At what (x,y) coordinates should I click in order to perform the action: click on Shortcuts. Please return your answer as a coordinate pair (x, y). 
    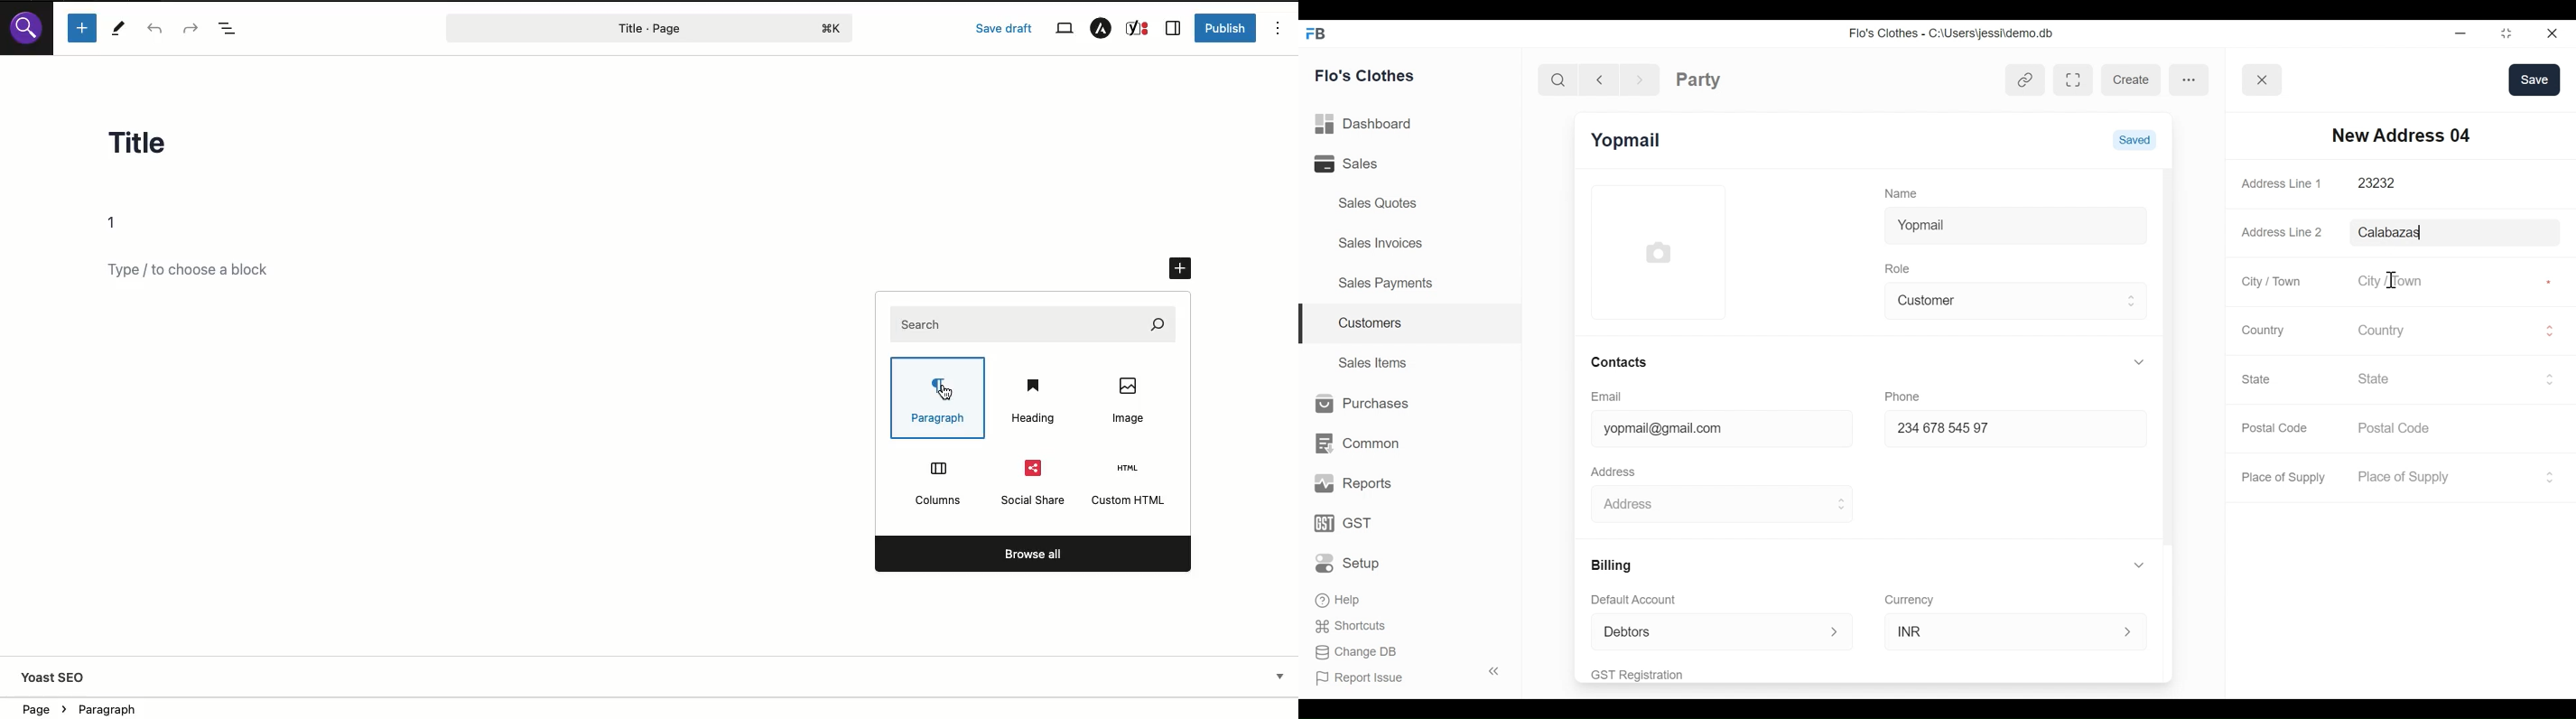
    Looking at the image, I should click on (1346, 625).